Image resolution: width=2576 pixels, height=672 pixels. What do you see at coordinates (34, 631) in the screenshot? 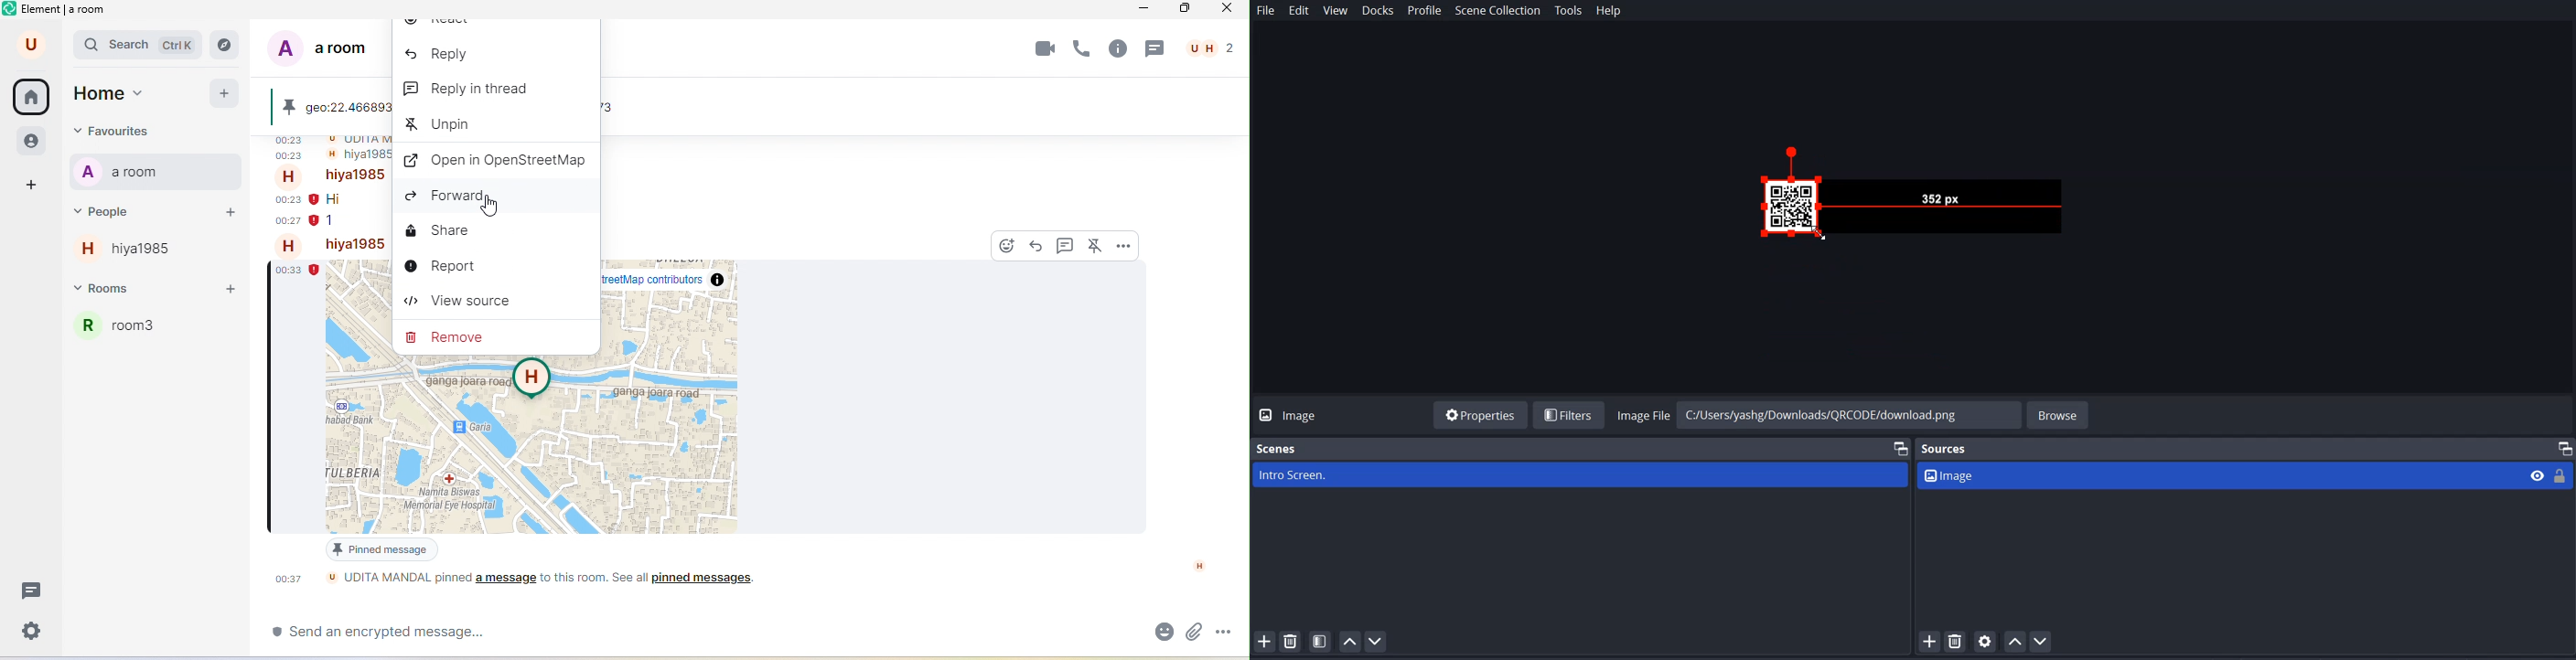
I see `settings` at bounding box center [34, 631].